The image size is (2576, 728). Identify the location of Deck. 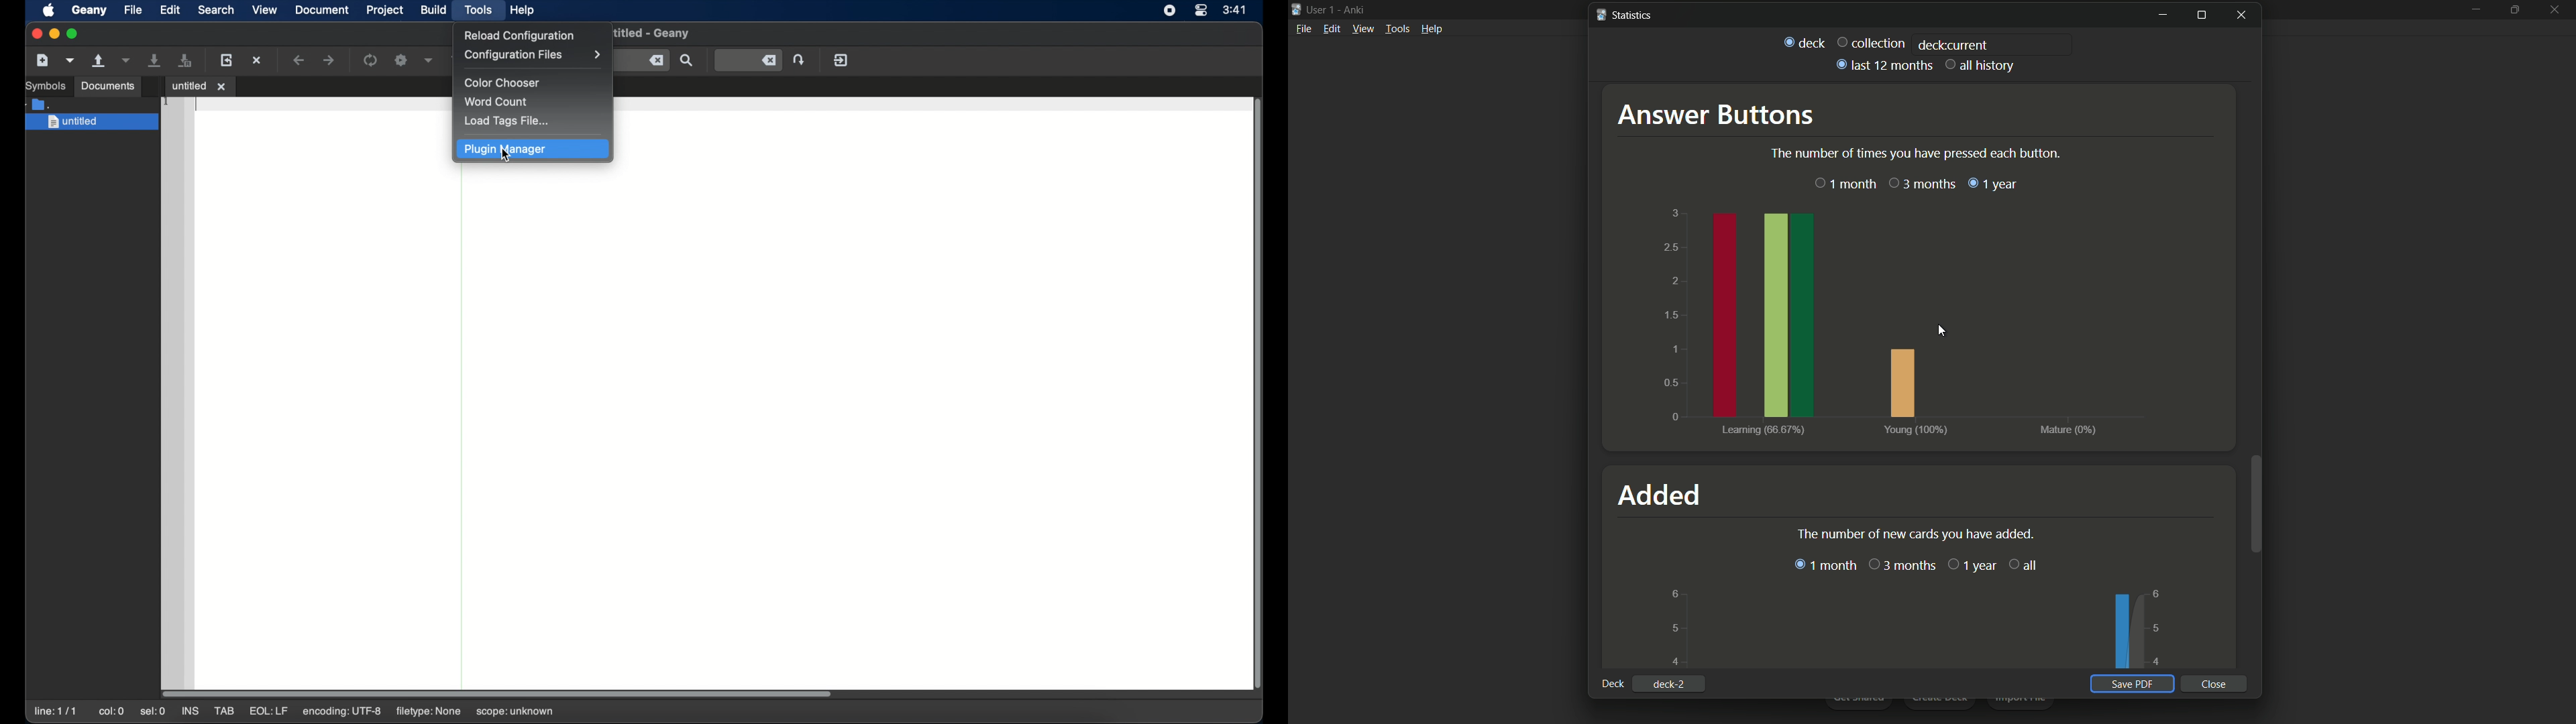
(1804, 43).